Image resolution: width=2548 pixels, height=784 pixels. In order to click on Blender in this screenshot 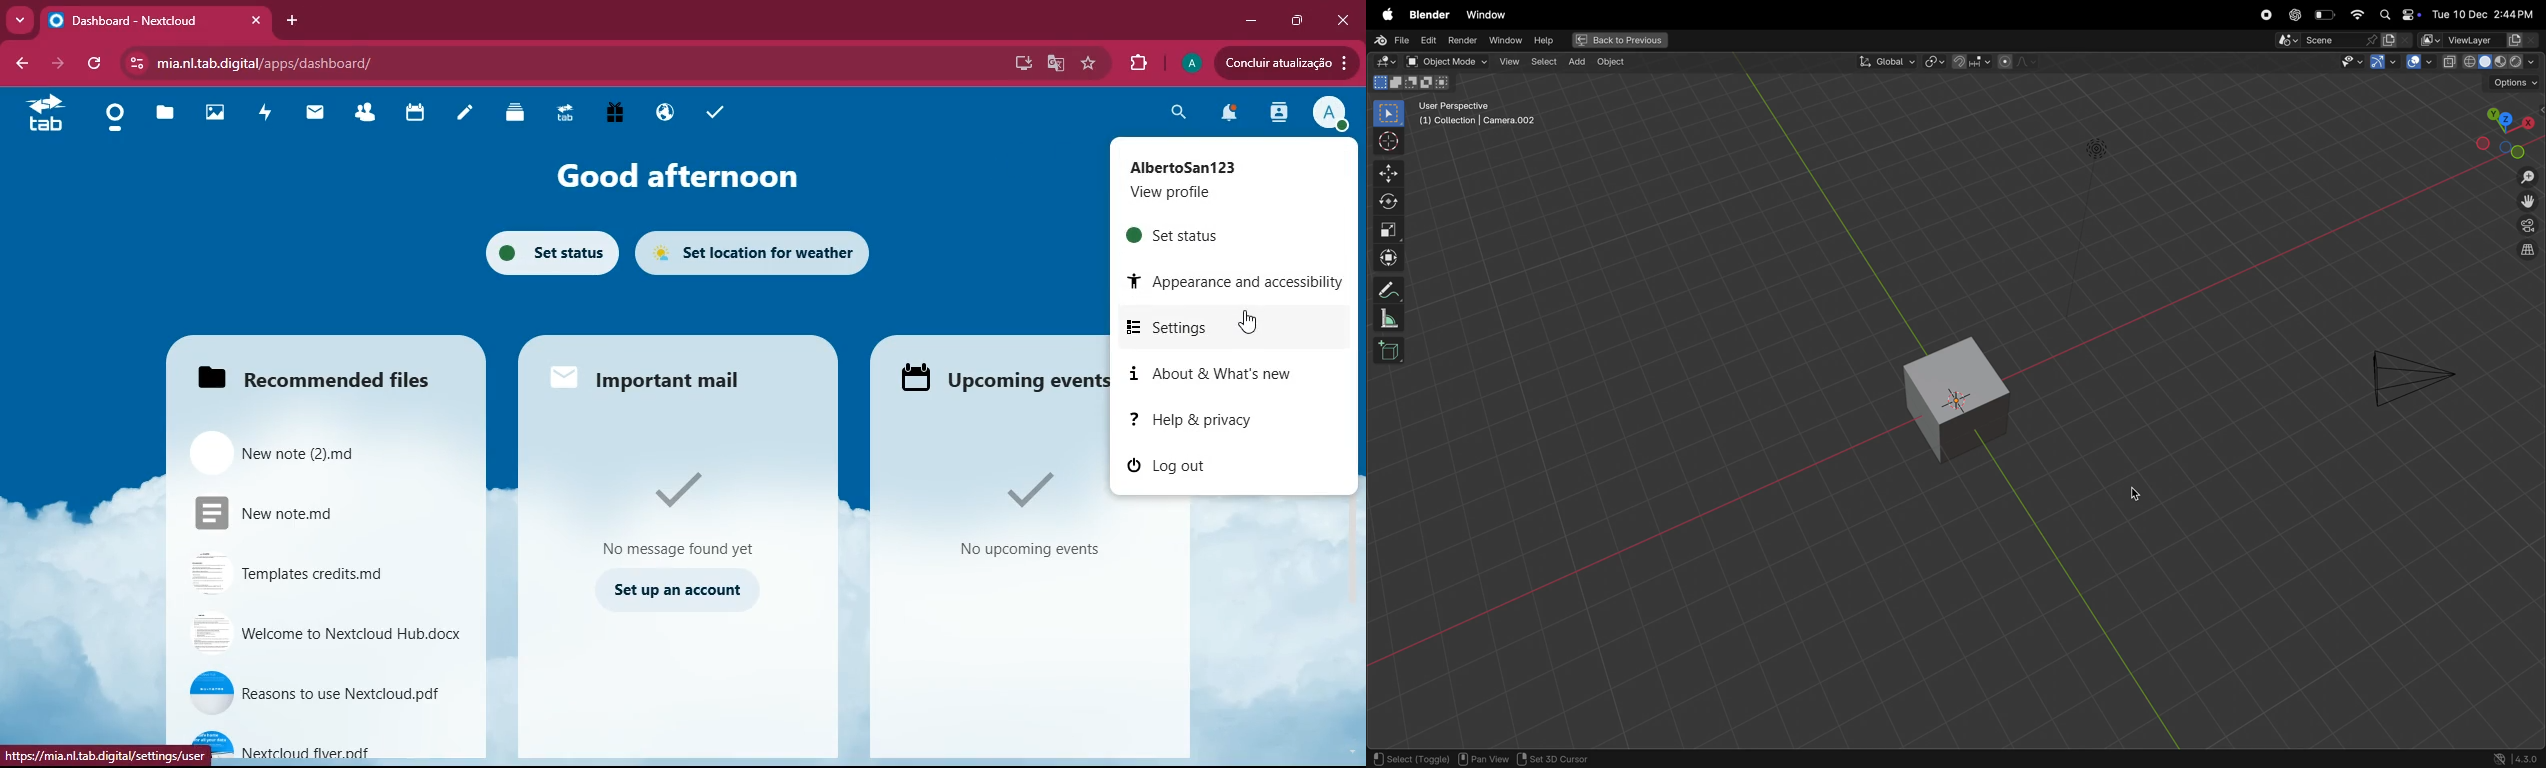, I will do `click(1428, 15)`.